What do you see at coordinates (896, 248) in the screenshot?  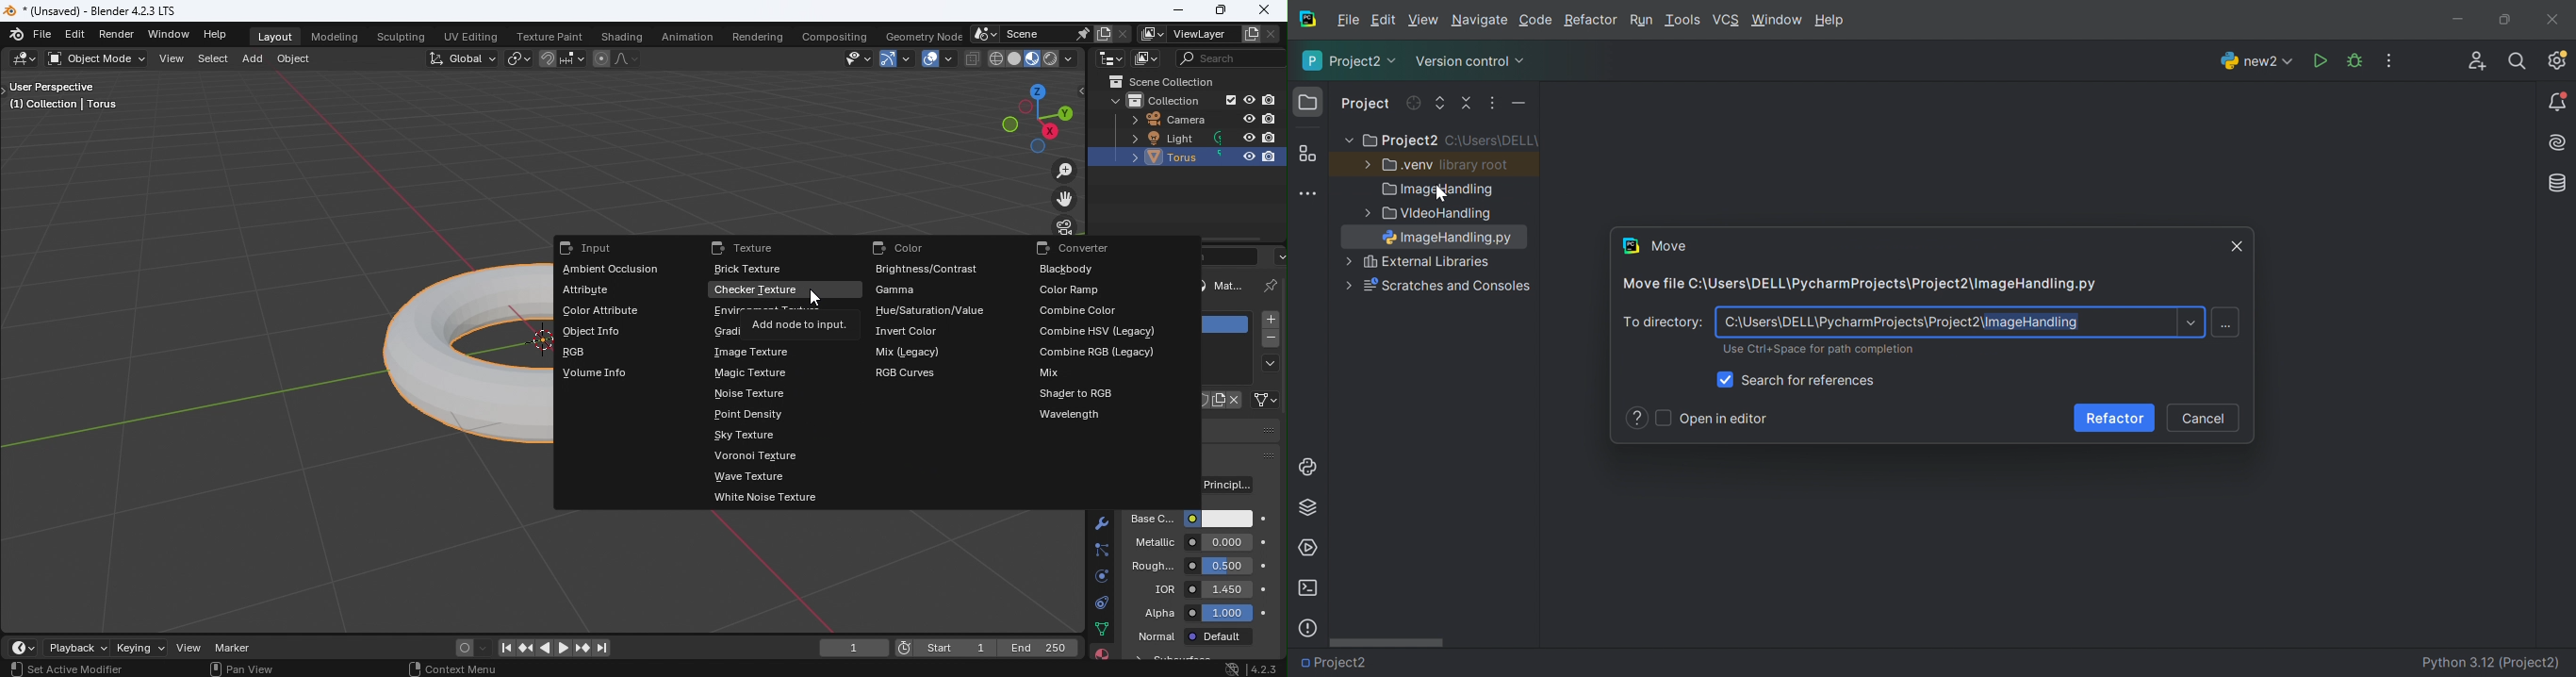 I see `Color` at bounding box center [896, 248].